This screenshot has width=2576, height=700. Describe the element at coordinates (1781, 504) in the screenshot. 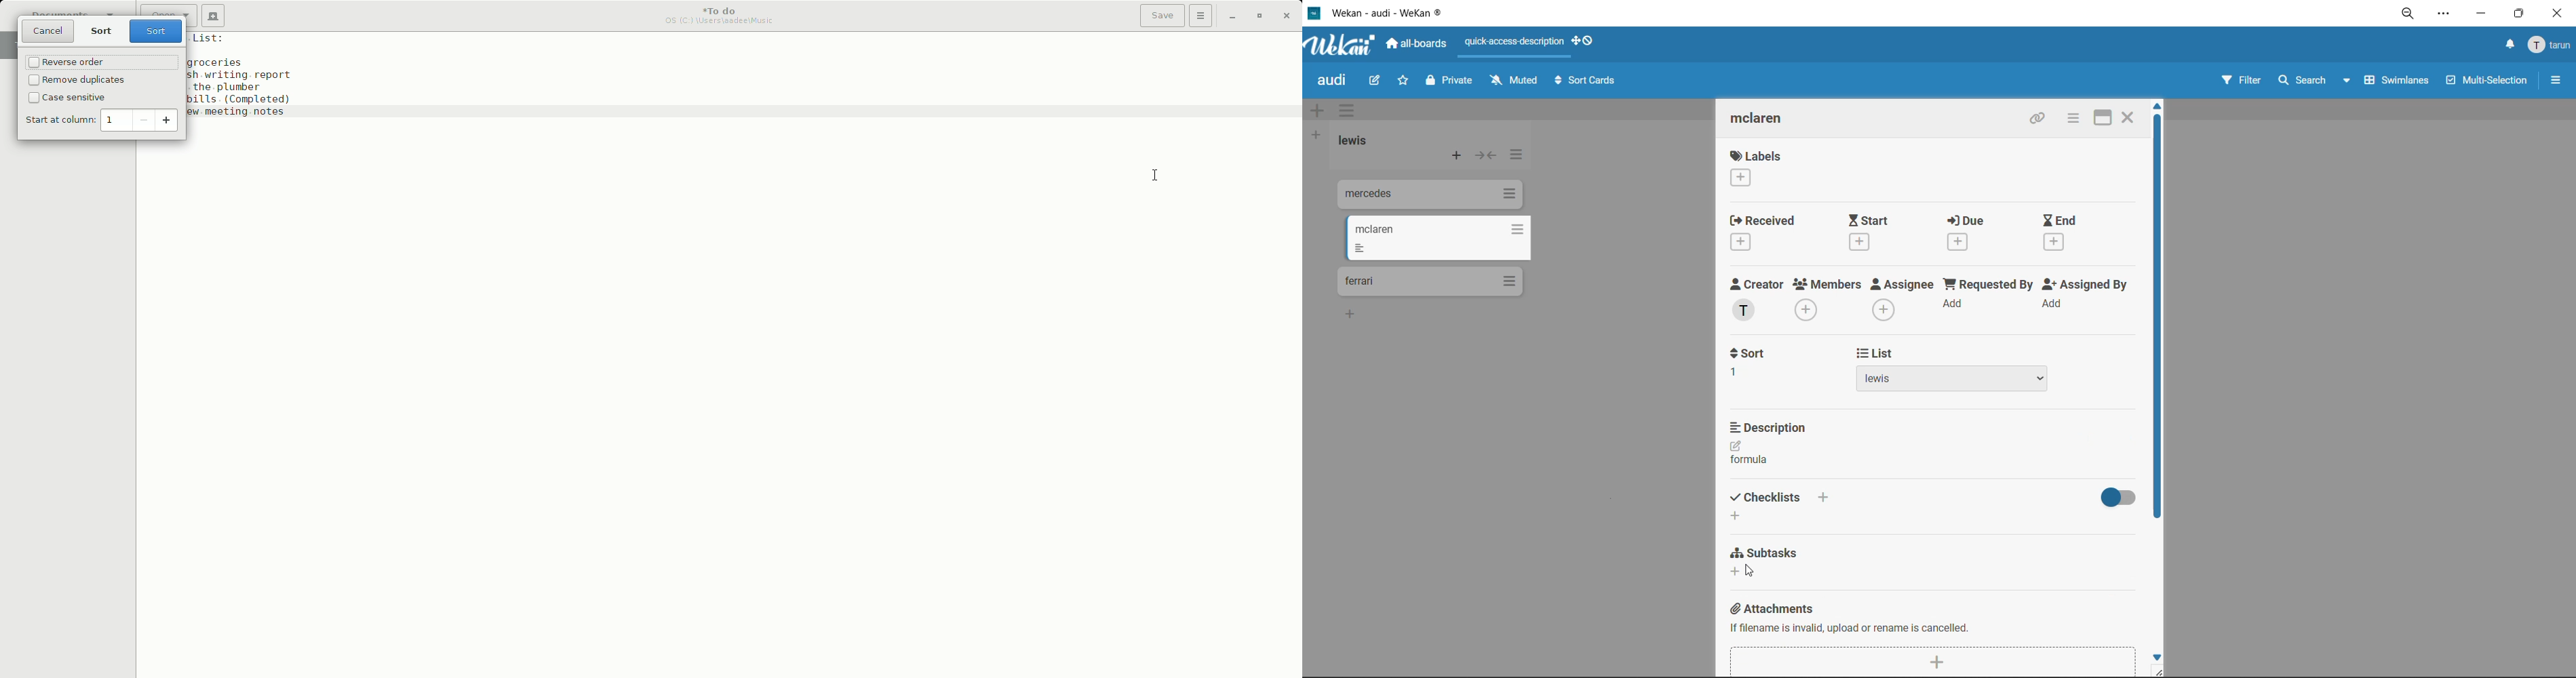

I see `checklists` at that location.